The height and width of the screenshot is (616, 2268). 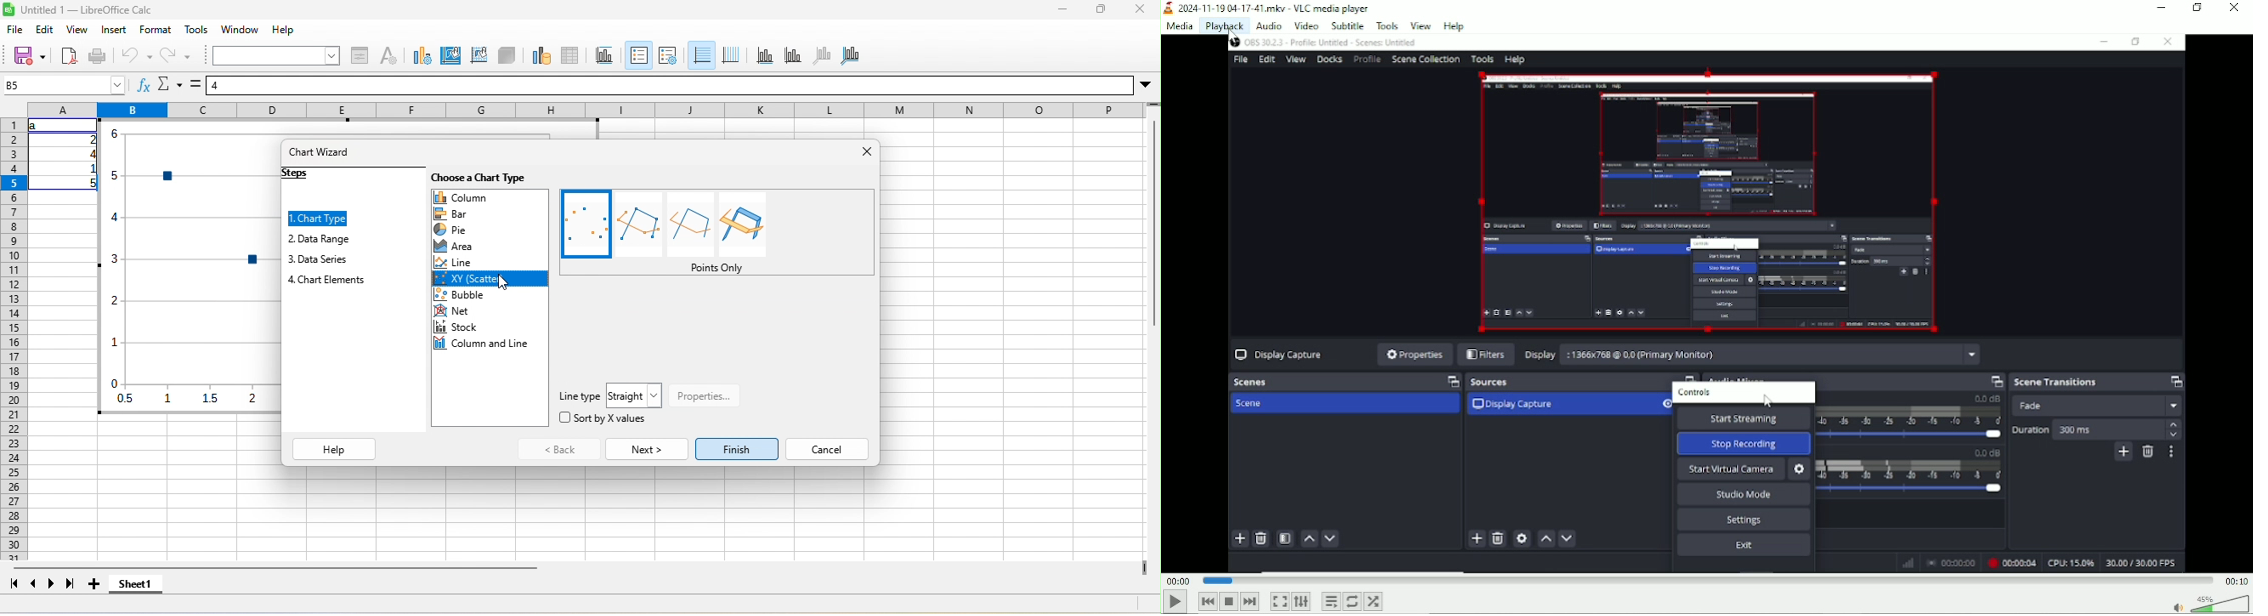 What do you see at coordinates (45, 30) in the screenshot?
I see `edit` at bounding box center [45, 30].